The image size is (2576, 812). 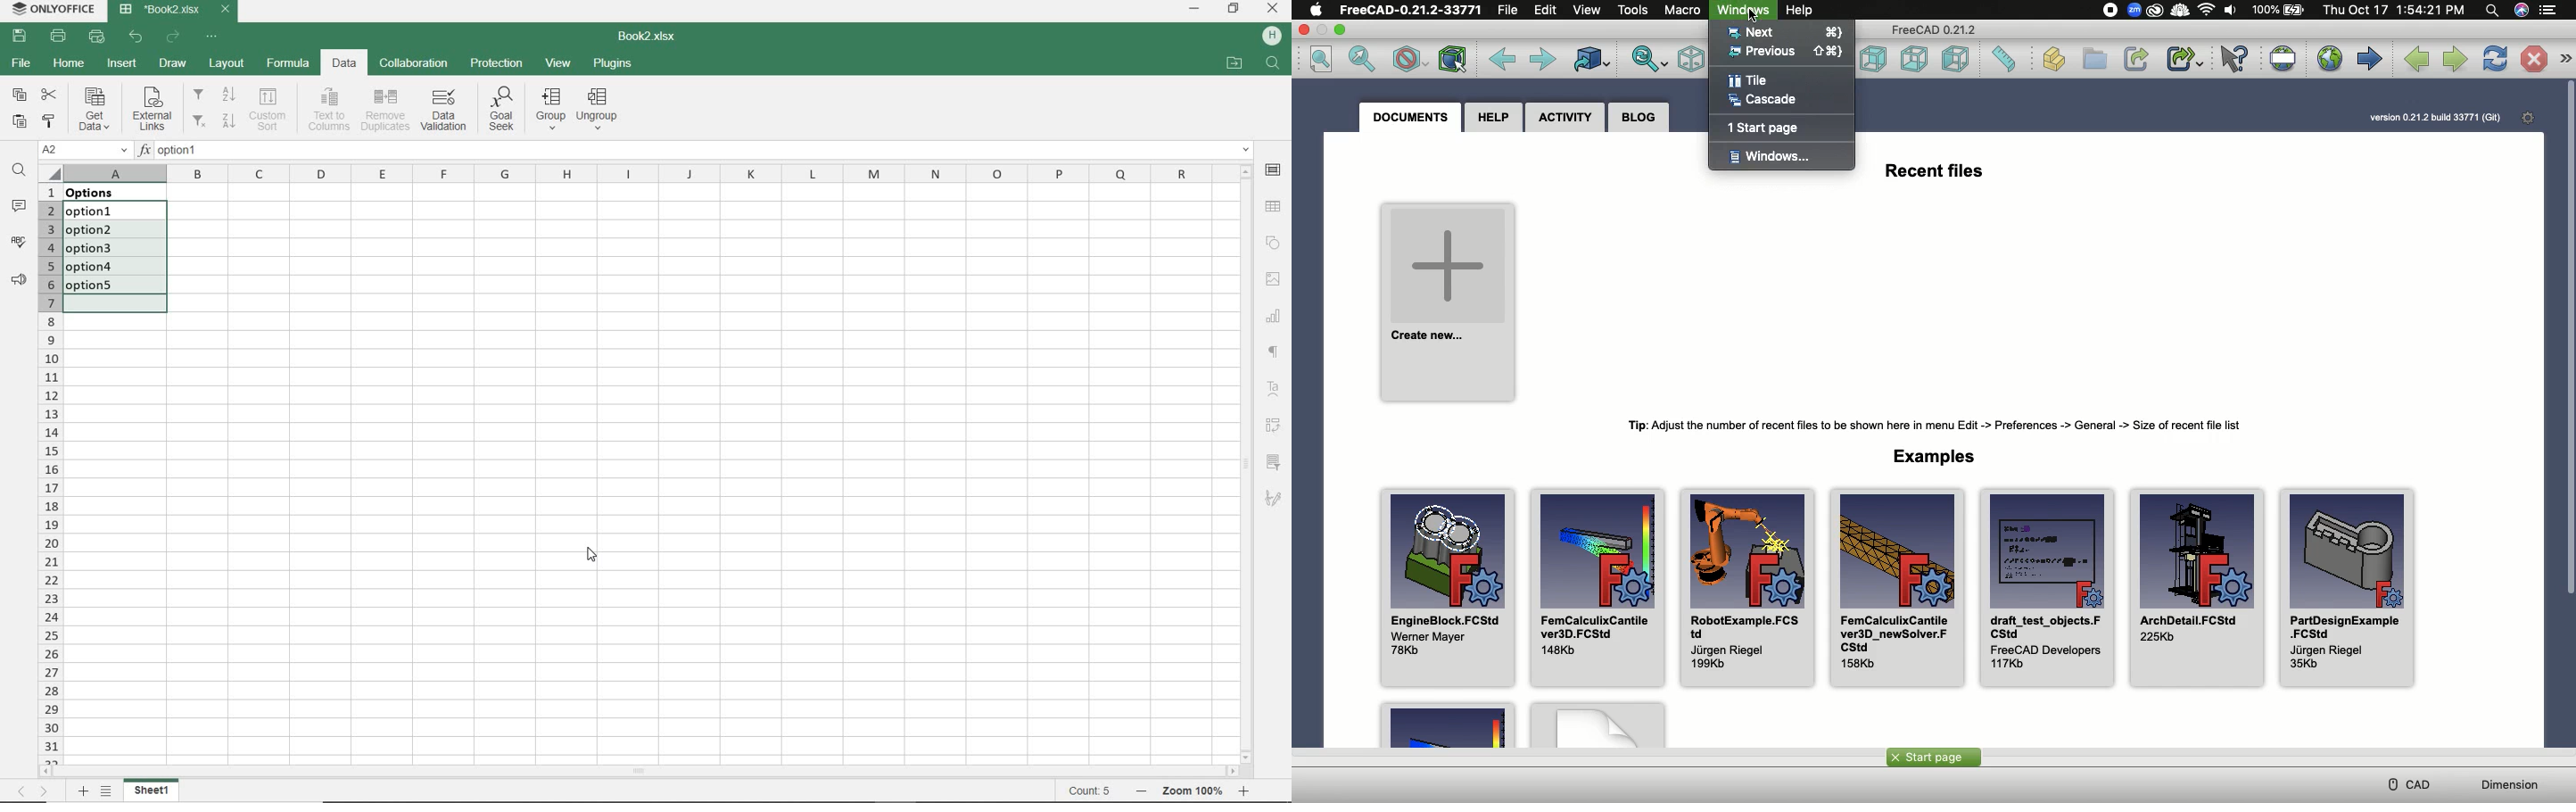 I want to click on Bounding box, so click(x=1451, y=61).